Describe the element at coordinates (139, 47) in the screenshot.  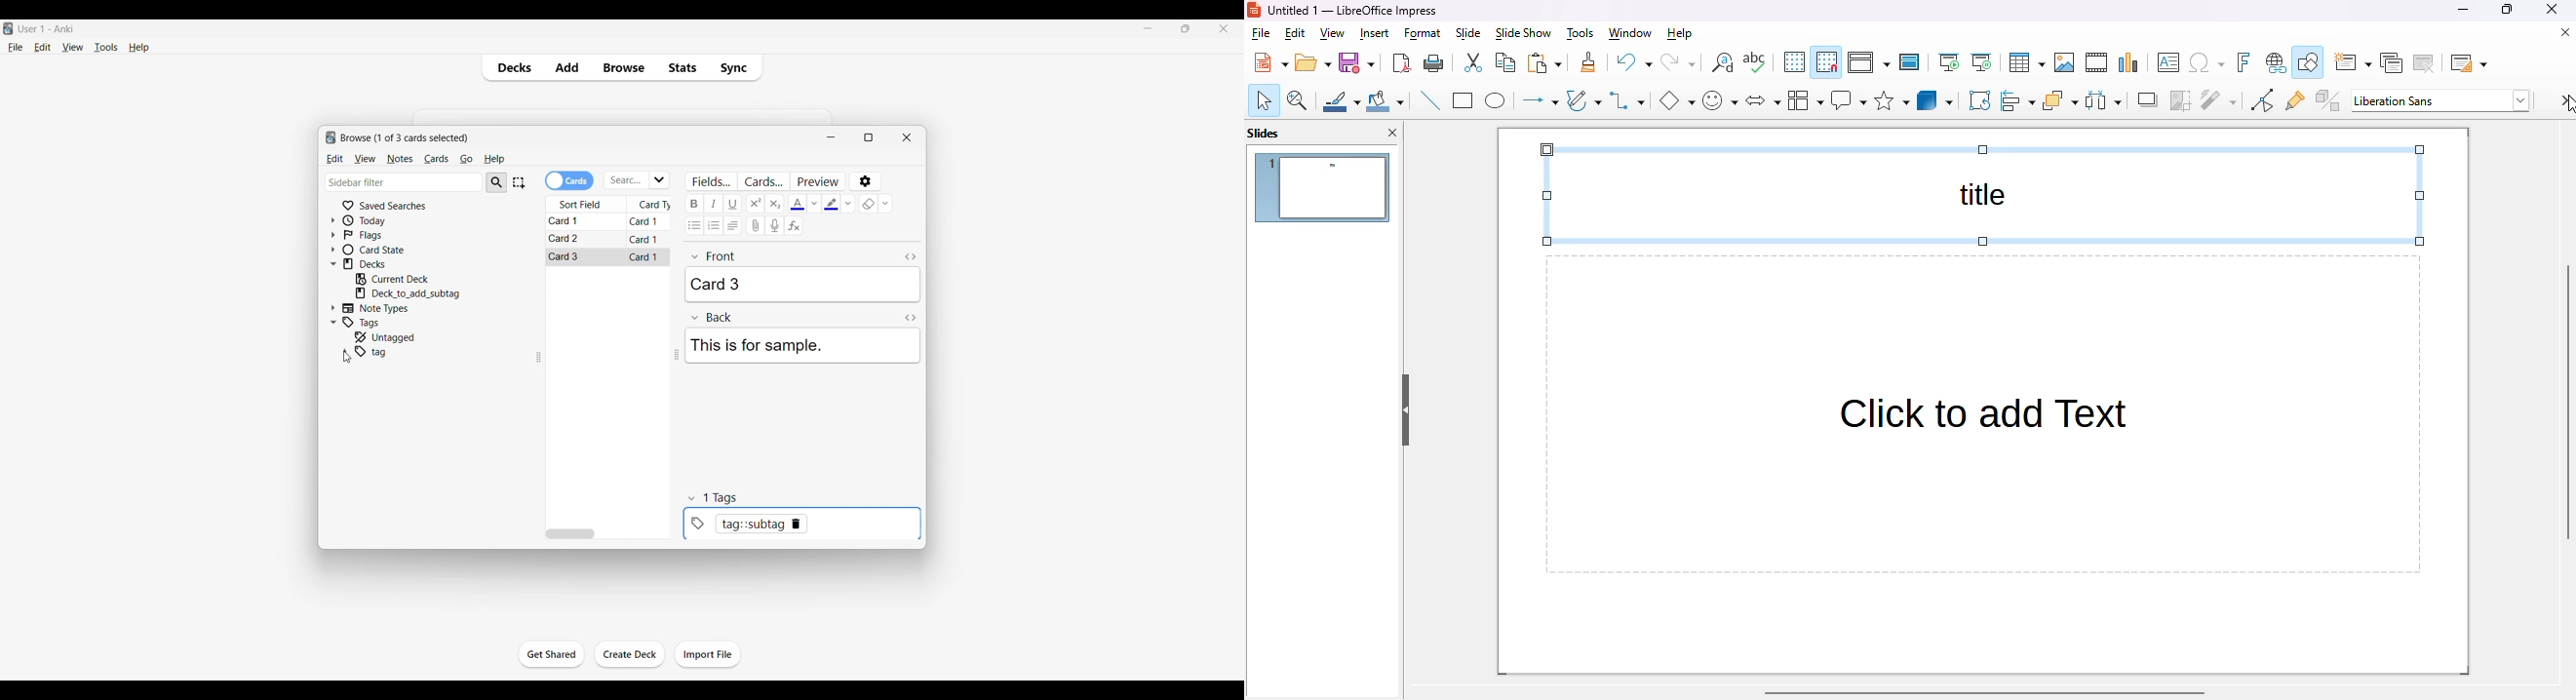
I see `Help menu` at that location.